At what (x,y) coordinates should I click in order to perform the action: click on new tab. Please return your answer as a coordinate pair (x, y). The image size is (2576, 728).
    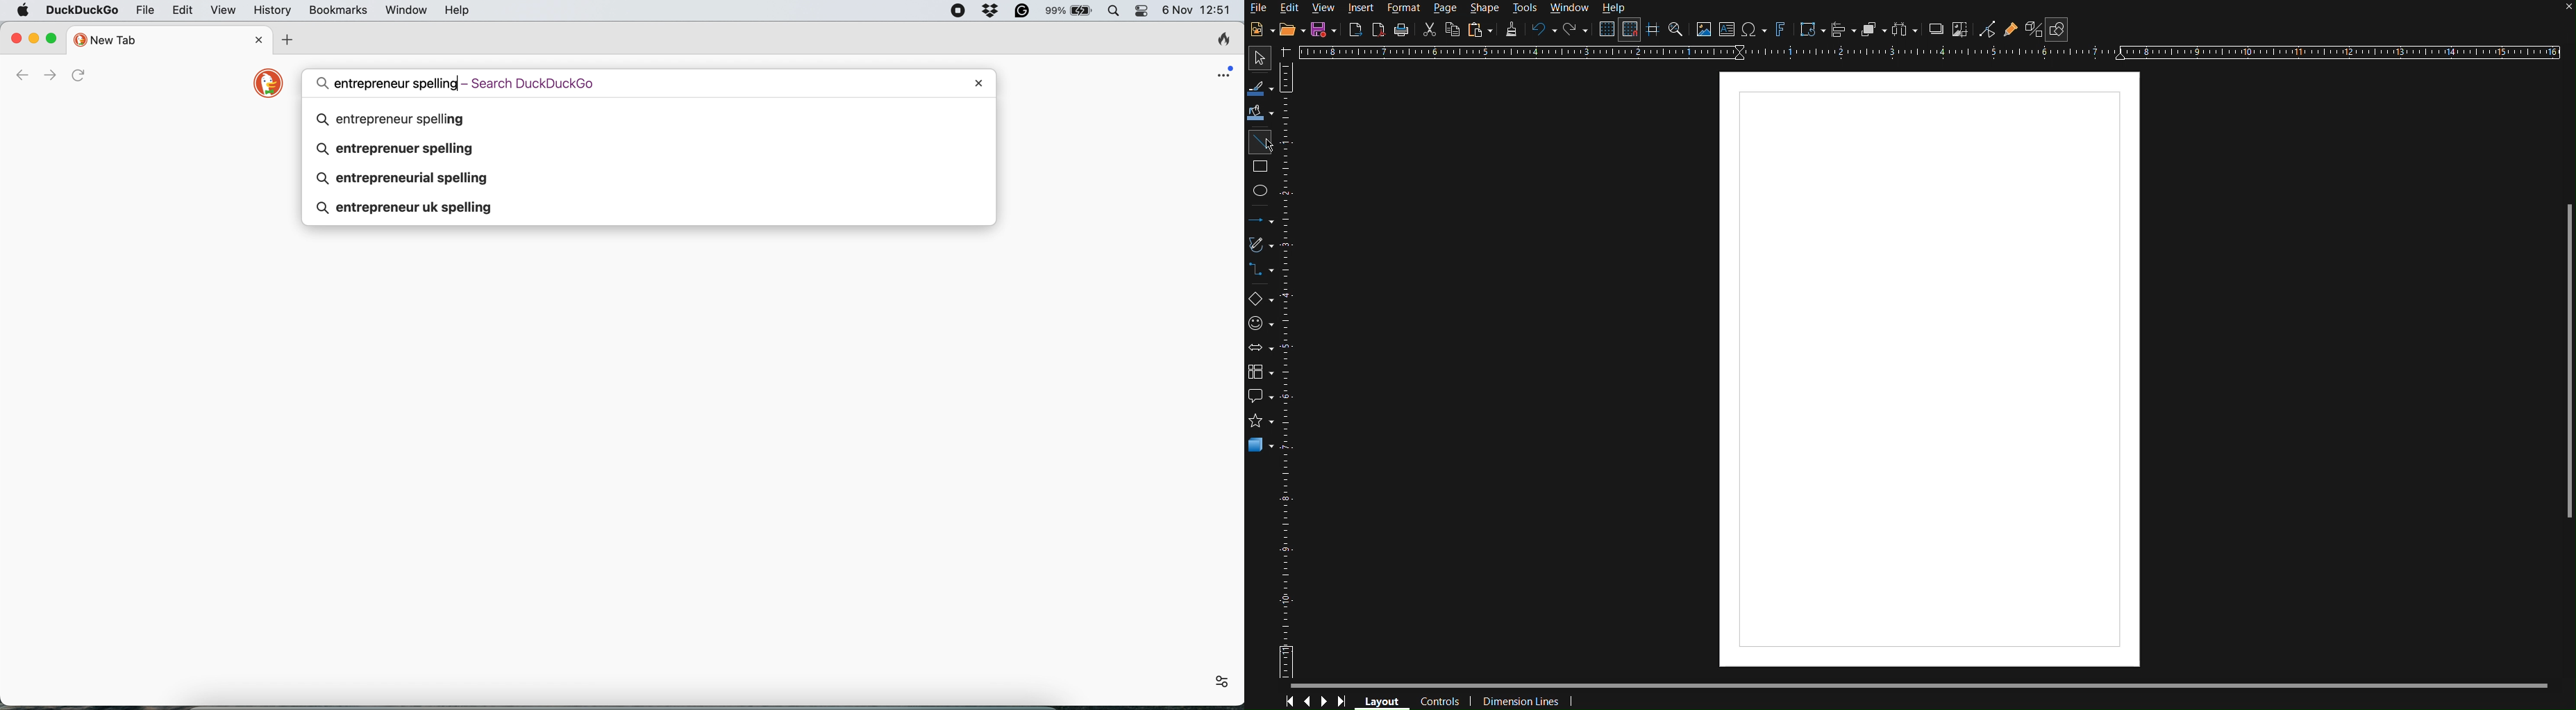
    Looking at the image, I should click on (169, 38).